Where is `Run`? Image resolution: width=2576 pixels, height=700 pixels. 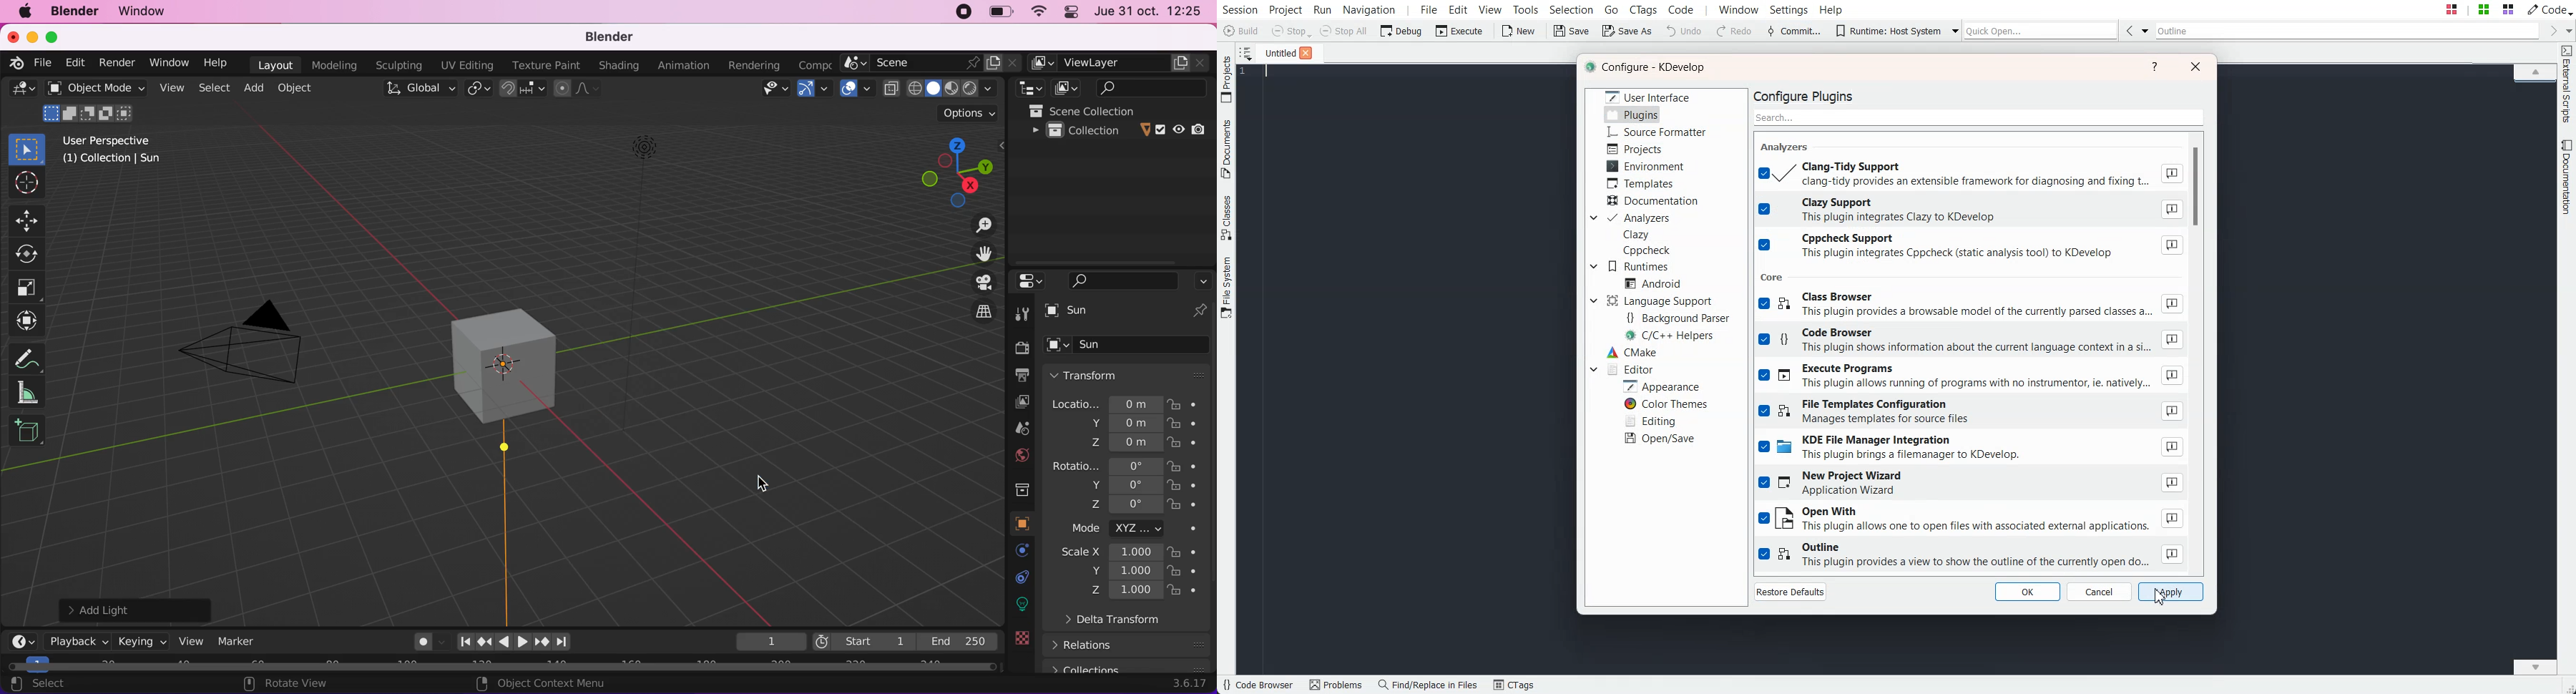 Run is located at coordinates (1321, 9).